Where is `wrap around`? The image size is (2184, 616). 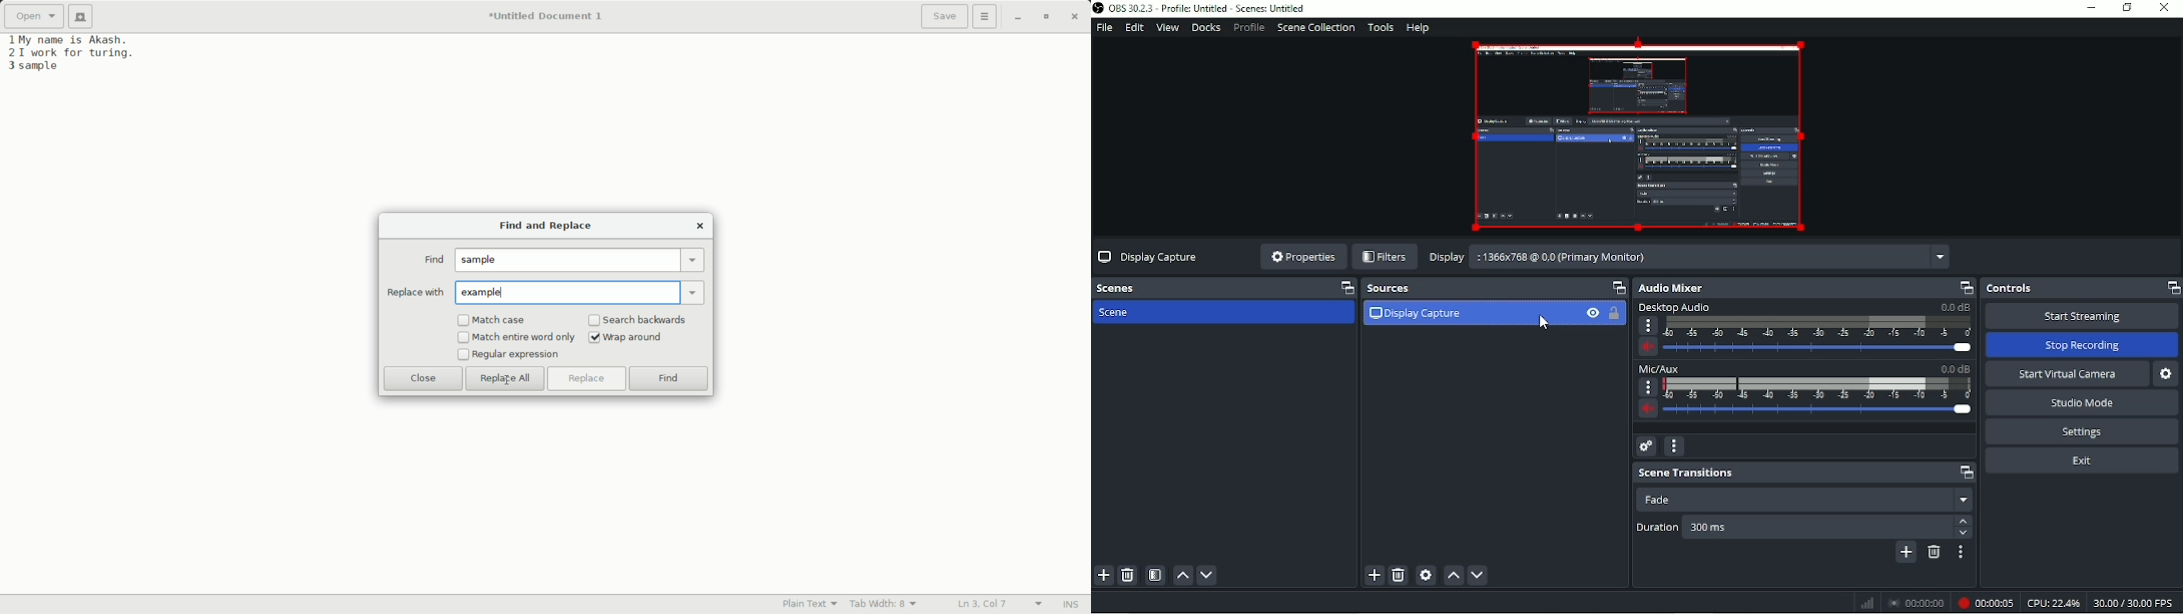
wrap around is located at coordinates (635, 338).